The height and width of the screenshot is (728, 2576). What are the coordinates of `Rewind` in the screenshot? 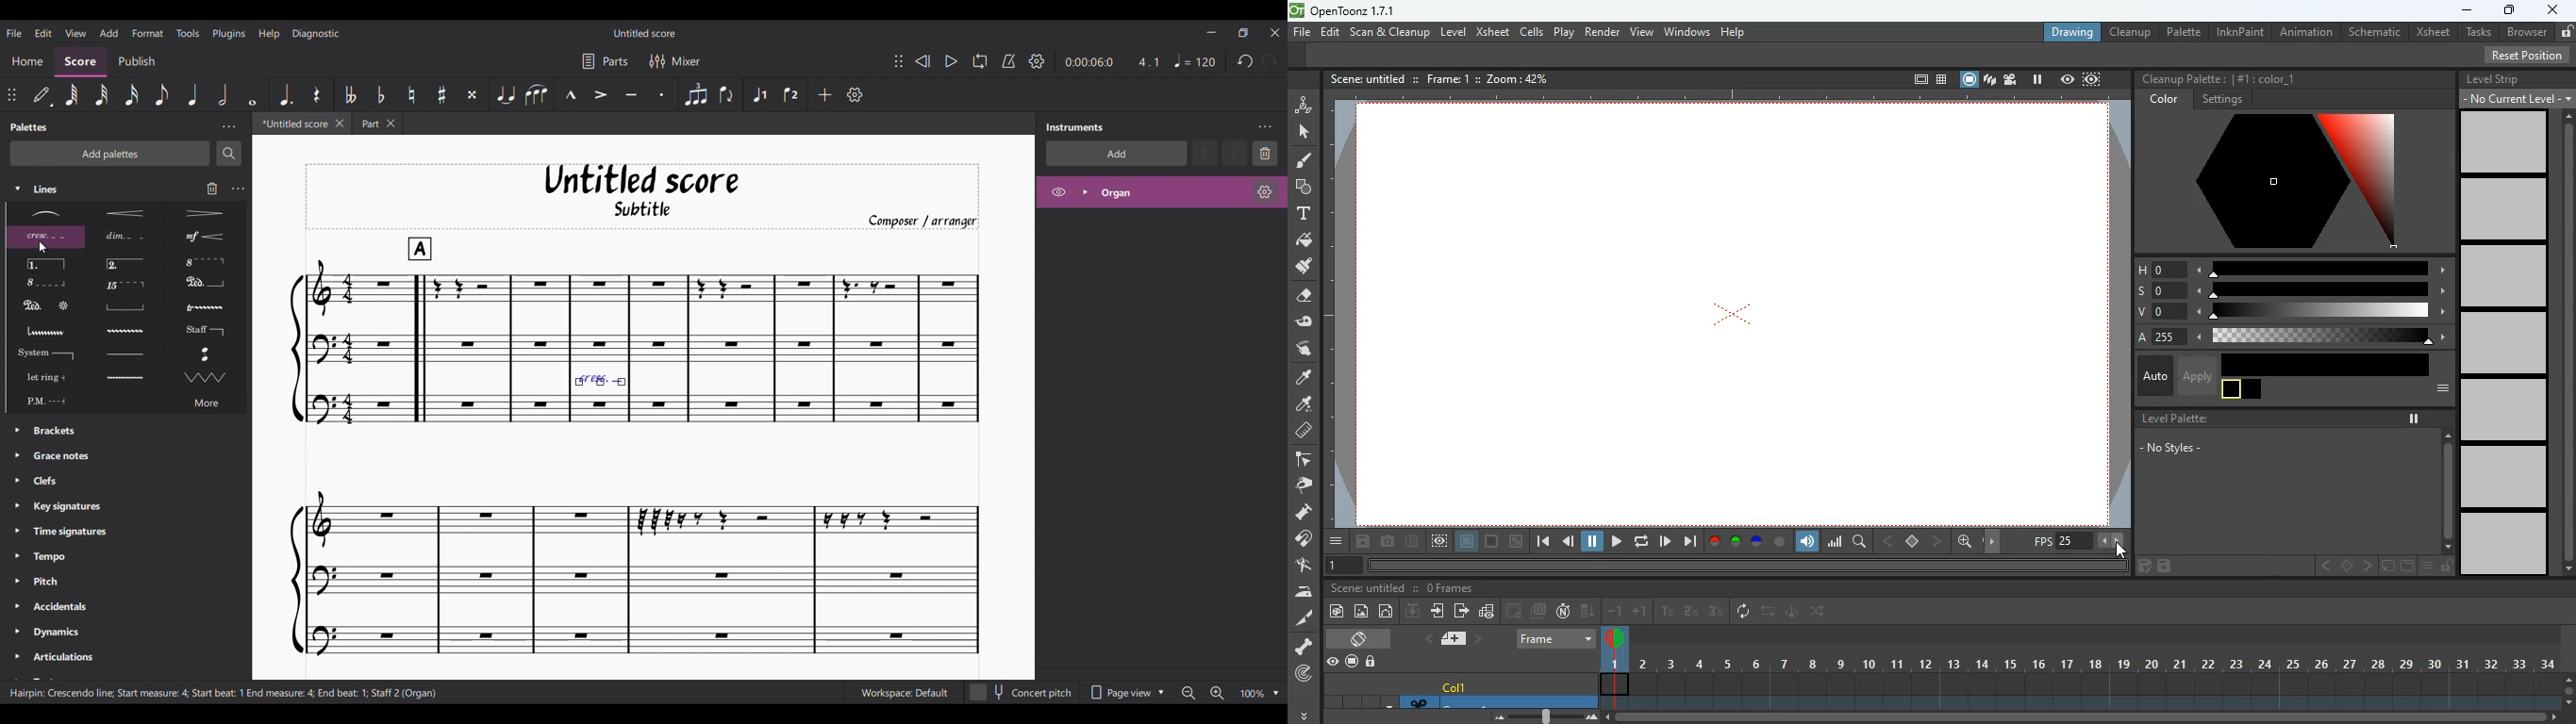 It's located at (922, 62).